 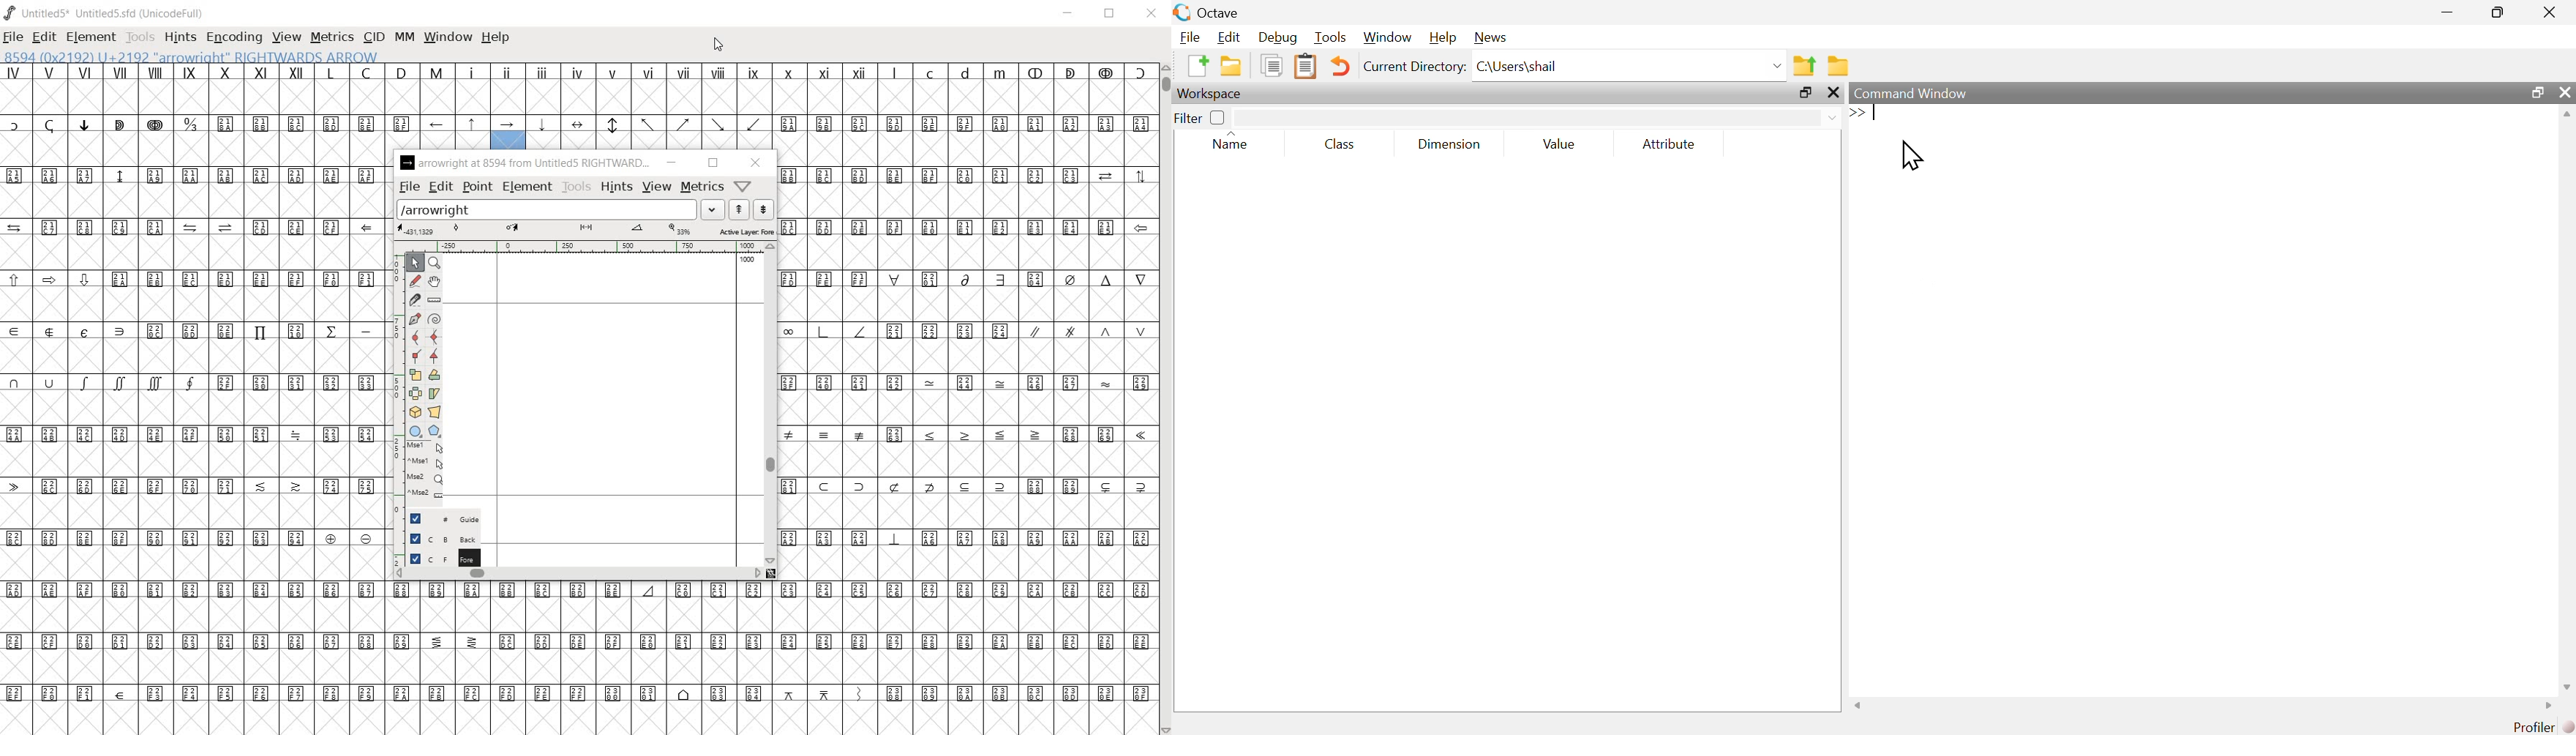 What do you see at coordinates (414, 412) in the screenshot?
I see `rotate the selection in 3D and project back to plane` at bounding box center [414, 412].